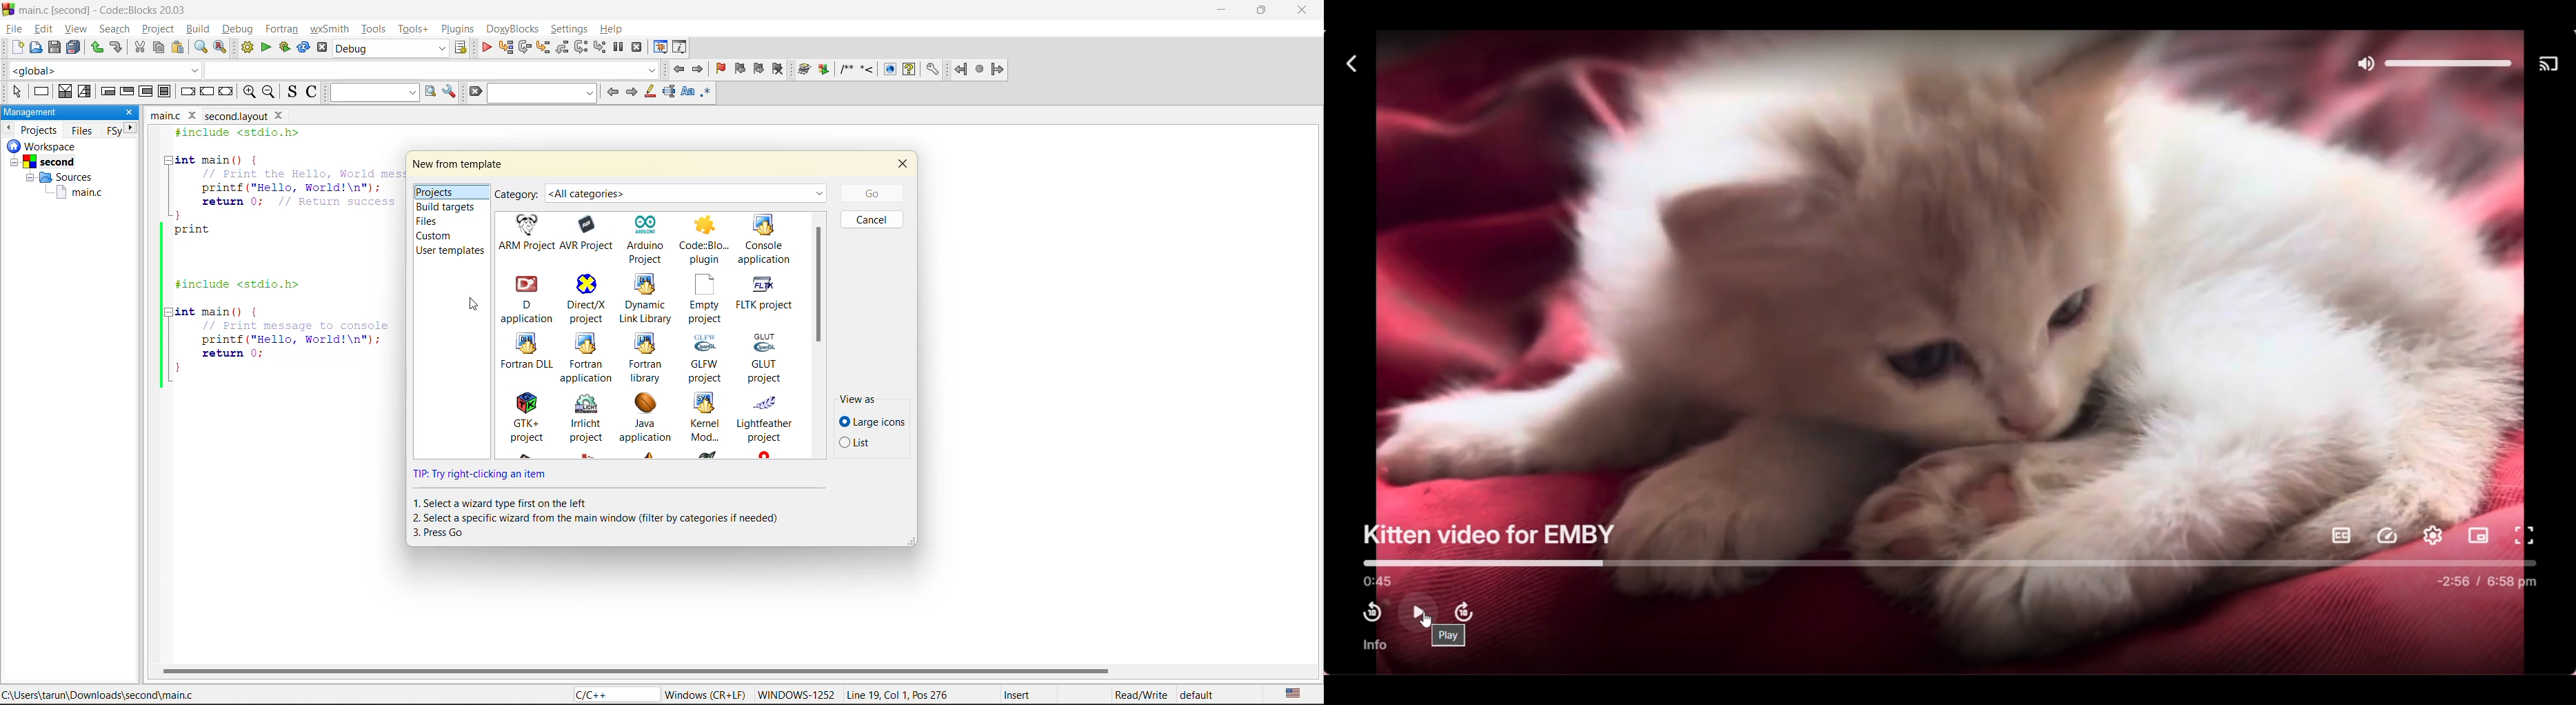 The width and height of the screenshot is (2576, 728). Describe the element at coordinates (2487, 582) in the screenshot. I see `-2:58/6:58 pm` at that location.